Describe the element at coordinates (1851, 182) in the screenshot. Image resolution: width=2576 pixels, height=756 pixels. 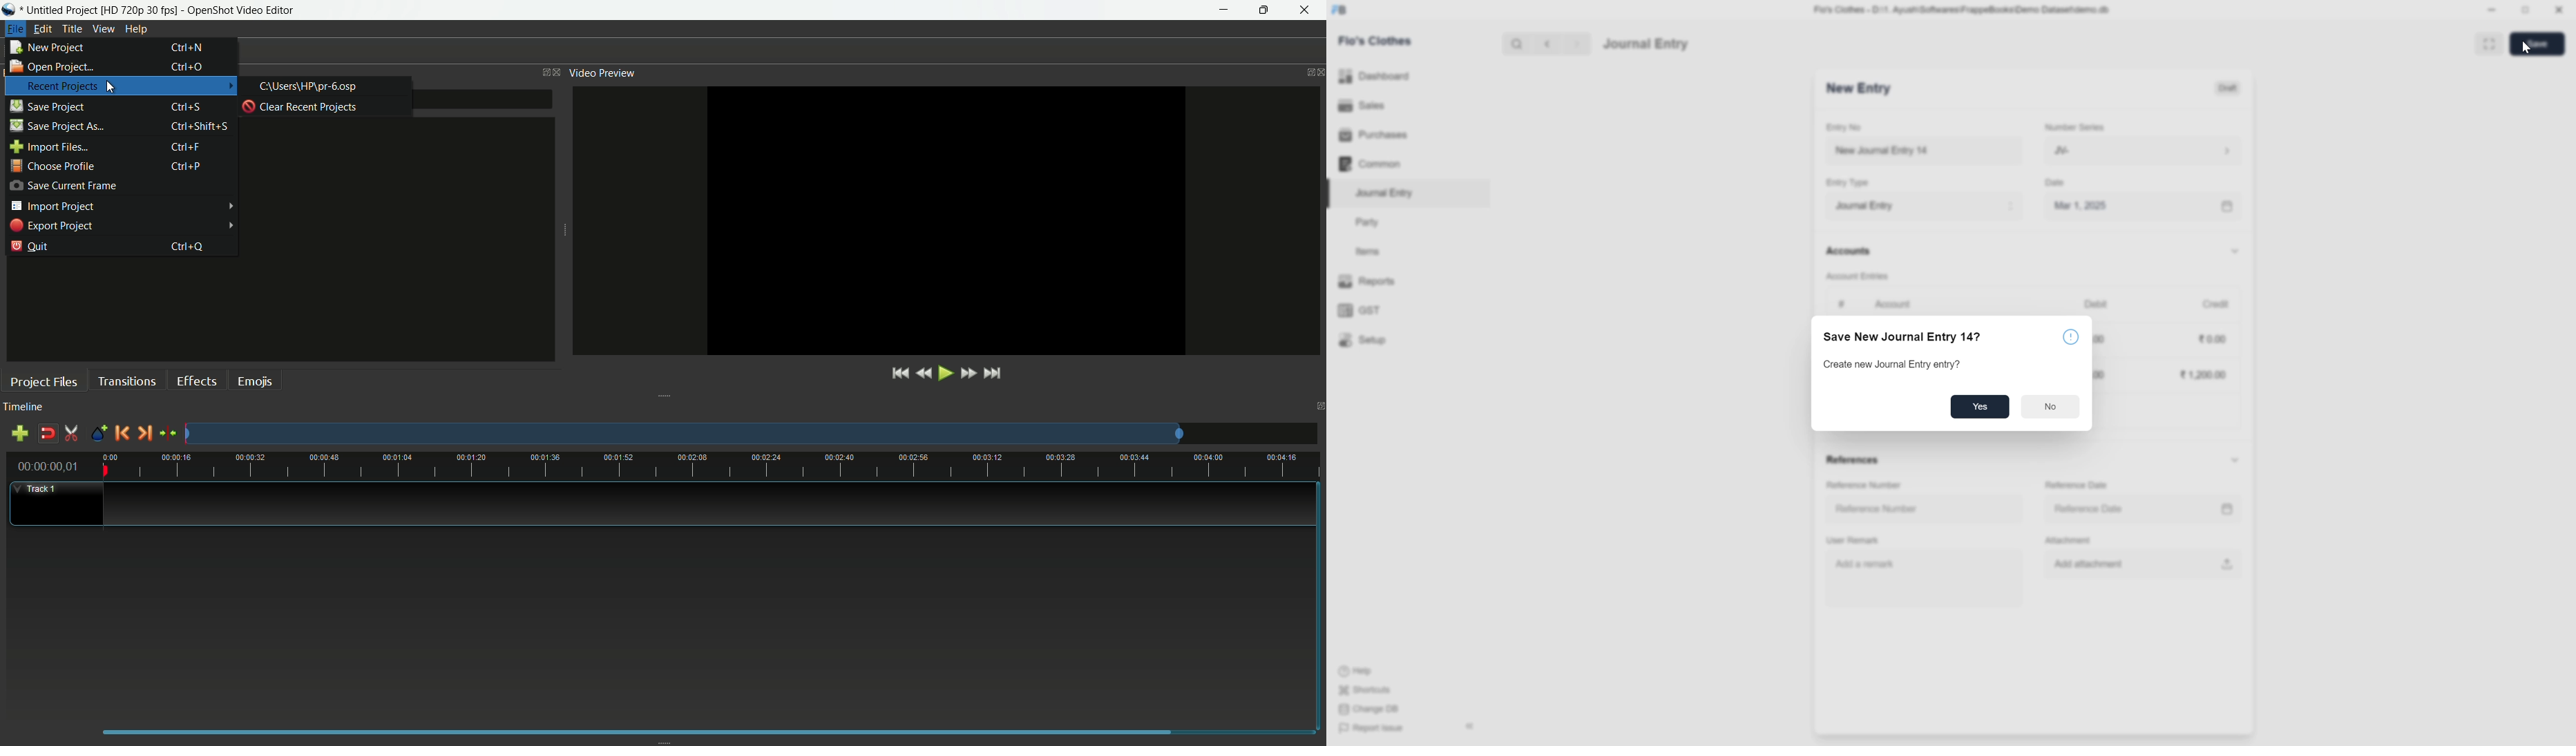
I see `Entry Type` at that location.